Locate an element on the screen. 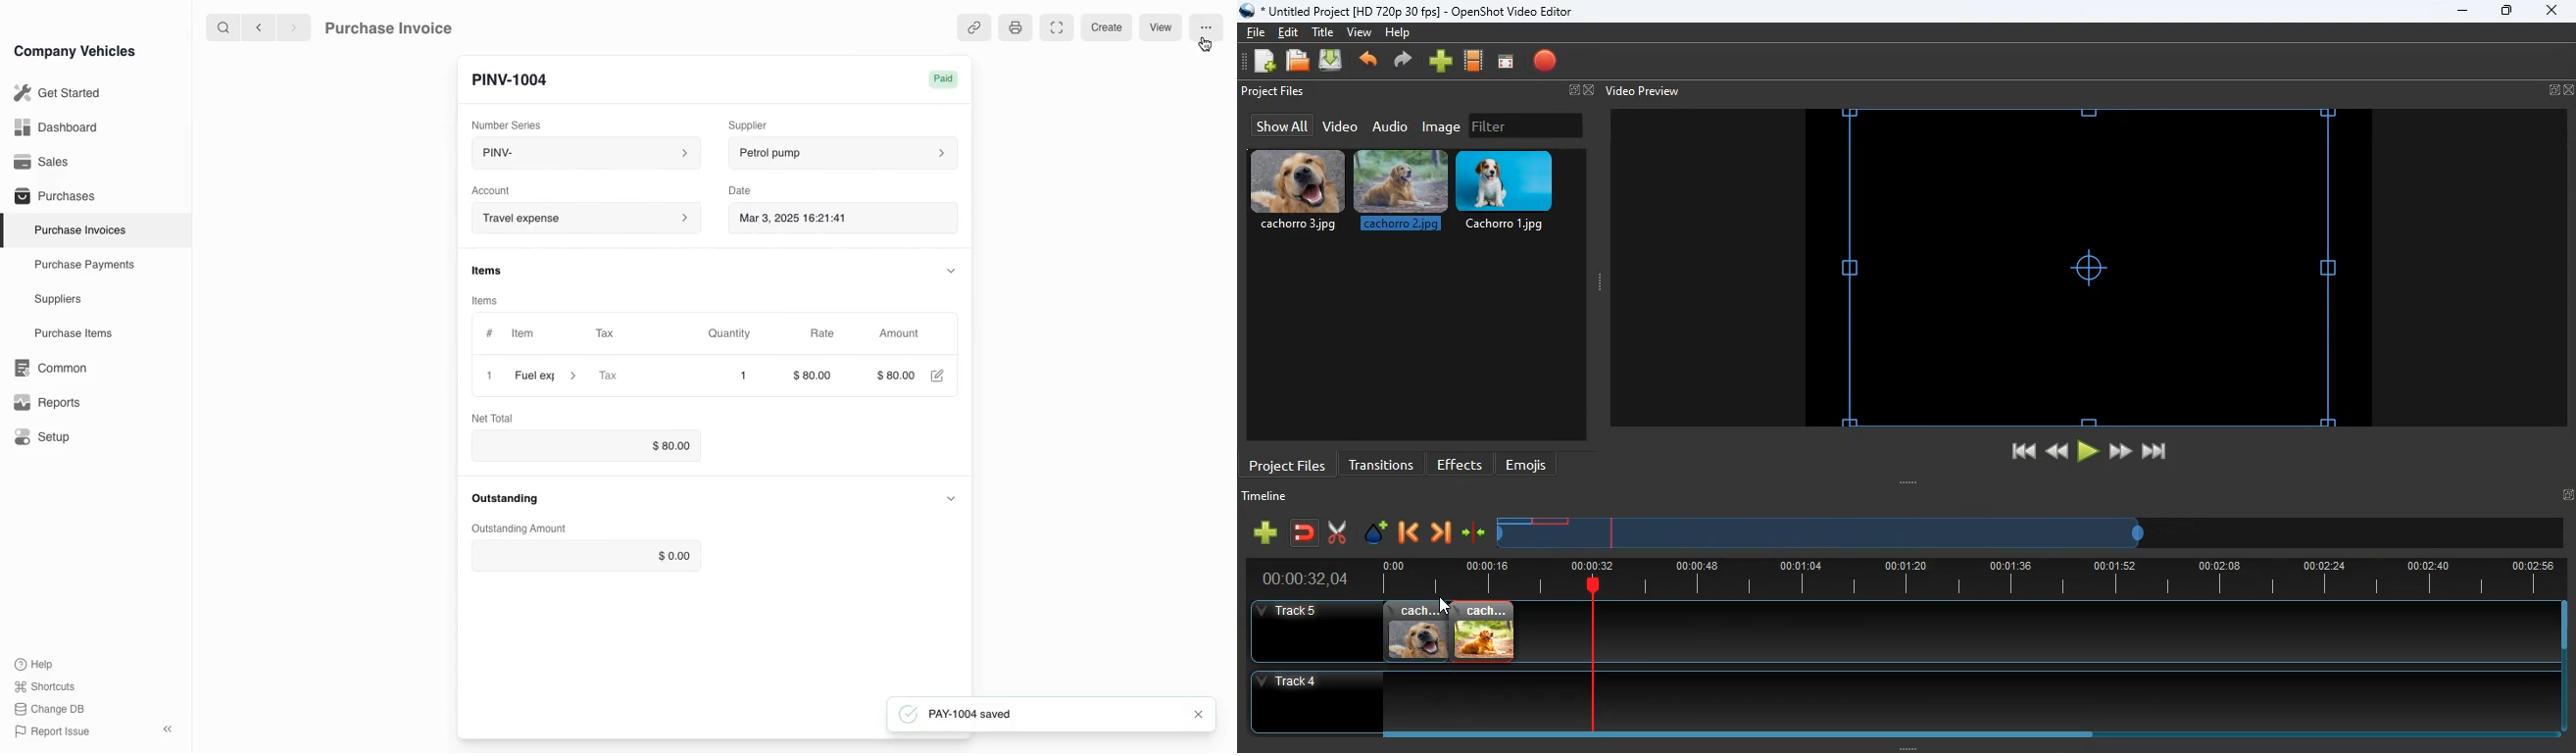 Image resolution: width=2576 pixels, height=756 pixels. view is located at coordinates (1162, 27).